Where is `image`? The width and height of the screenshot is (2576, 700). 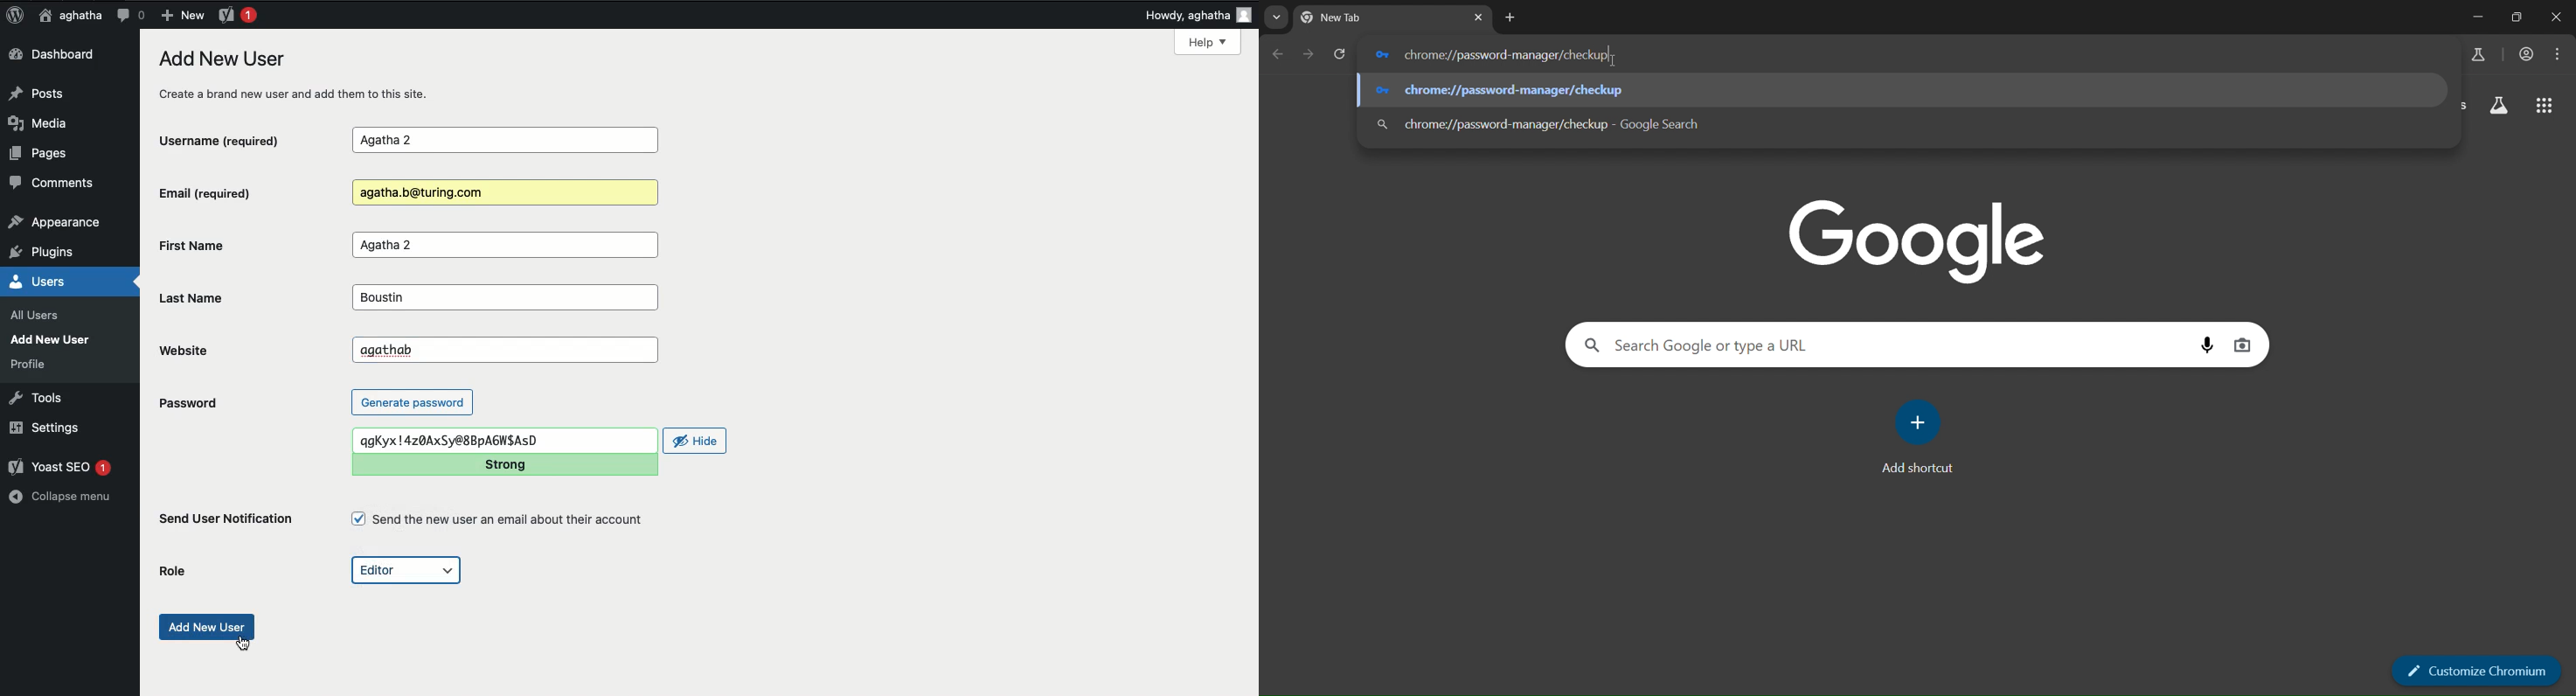 image is located at coordinates (1922, 241).